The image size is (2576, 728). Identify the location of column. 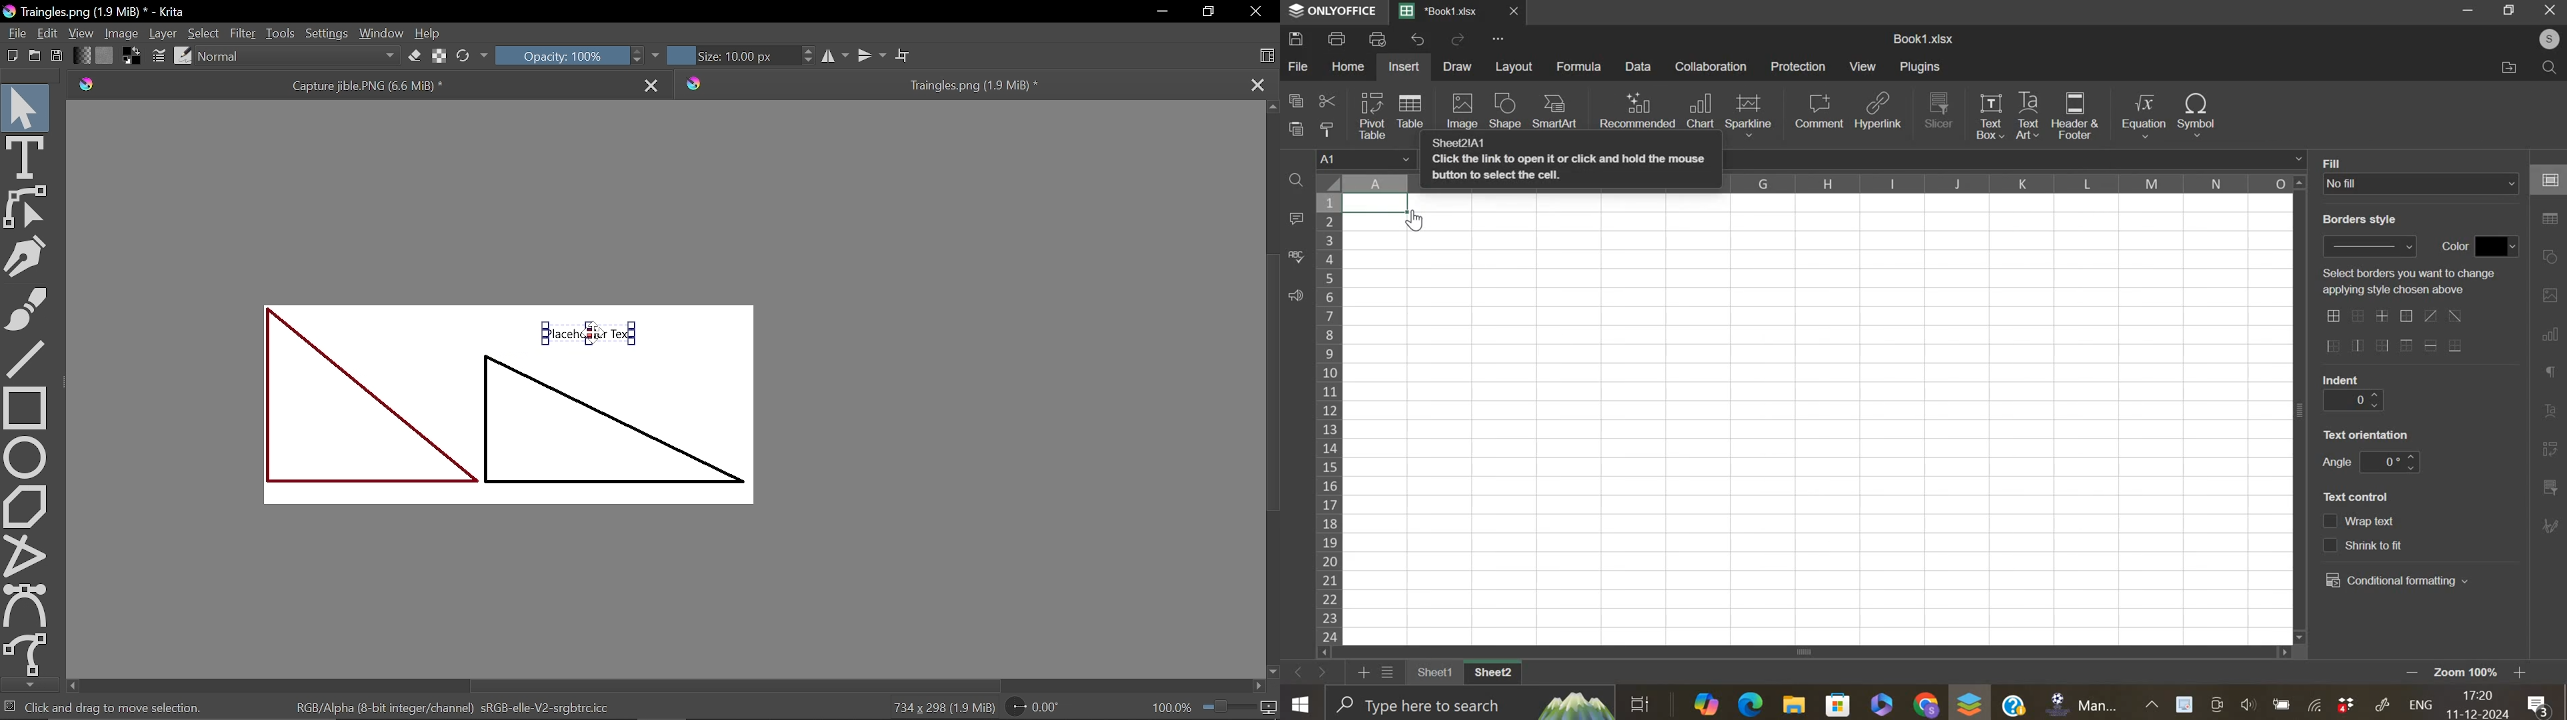
(2009, 183).